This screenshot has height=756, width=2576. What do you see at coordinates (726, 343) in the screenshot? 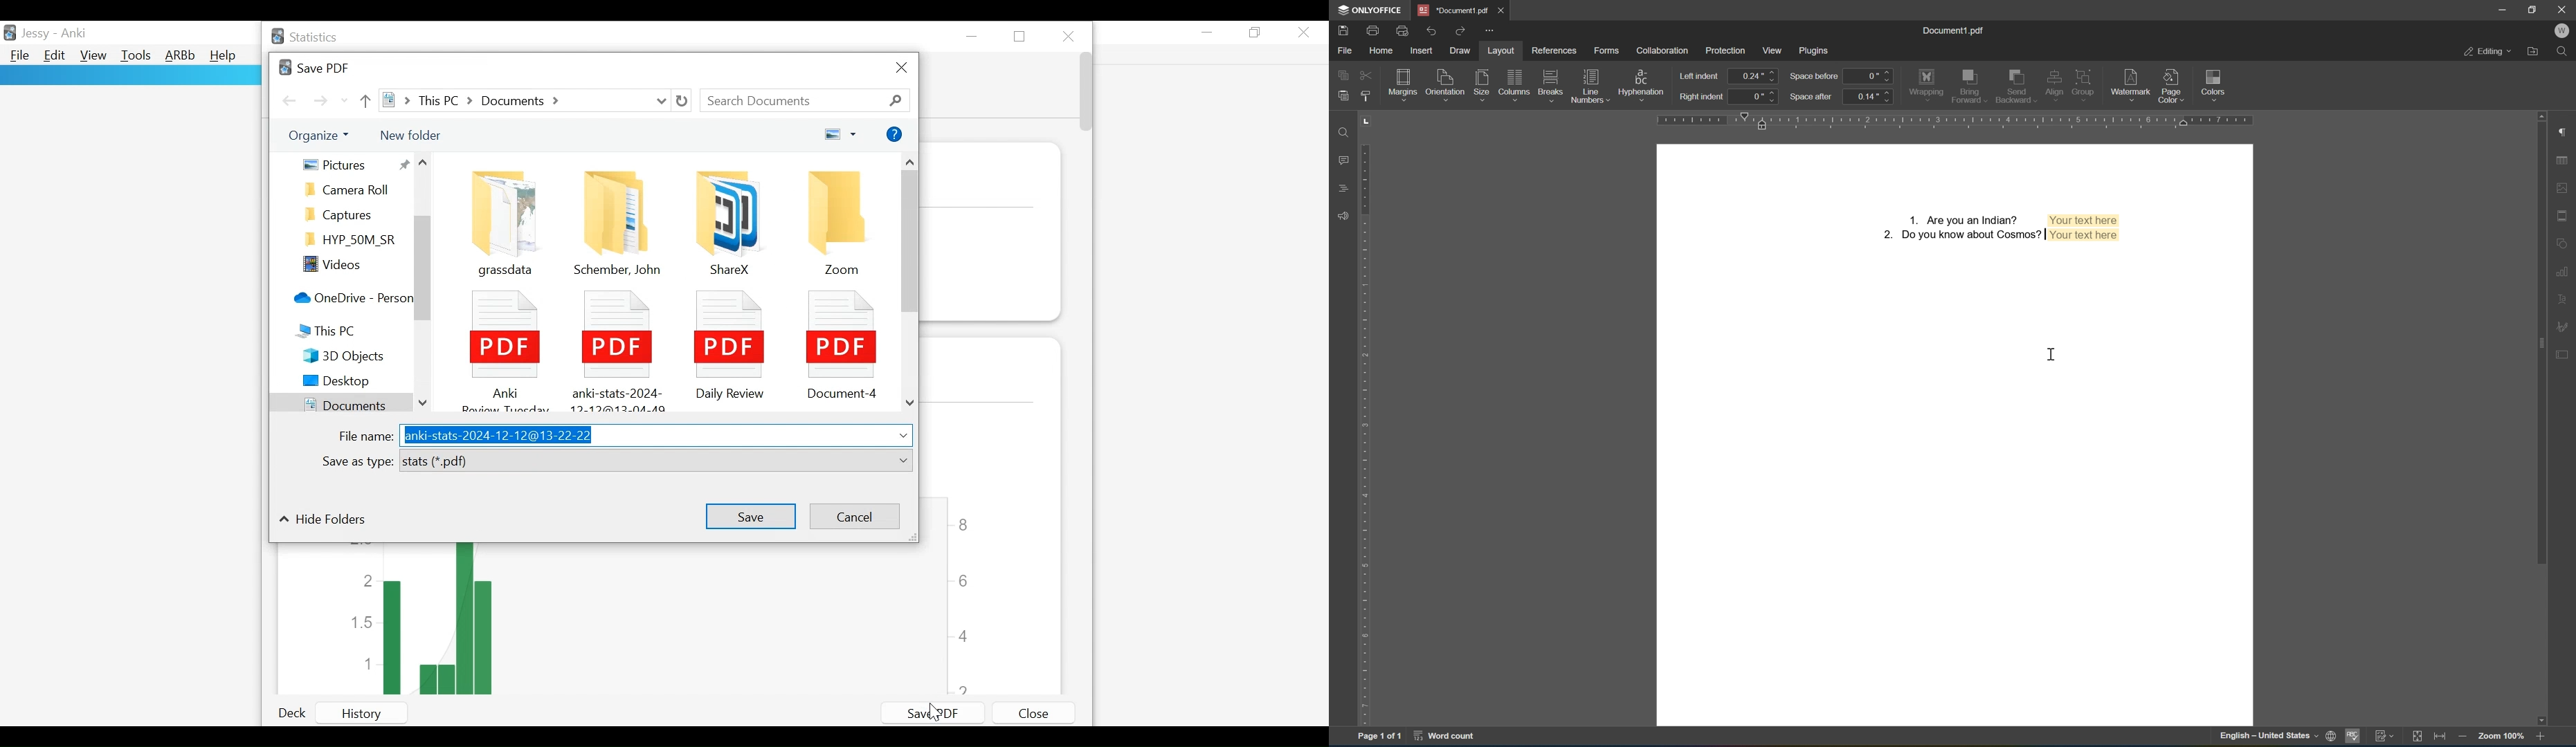
I see `PDF` at bounding box center [726, 343].